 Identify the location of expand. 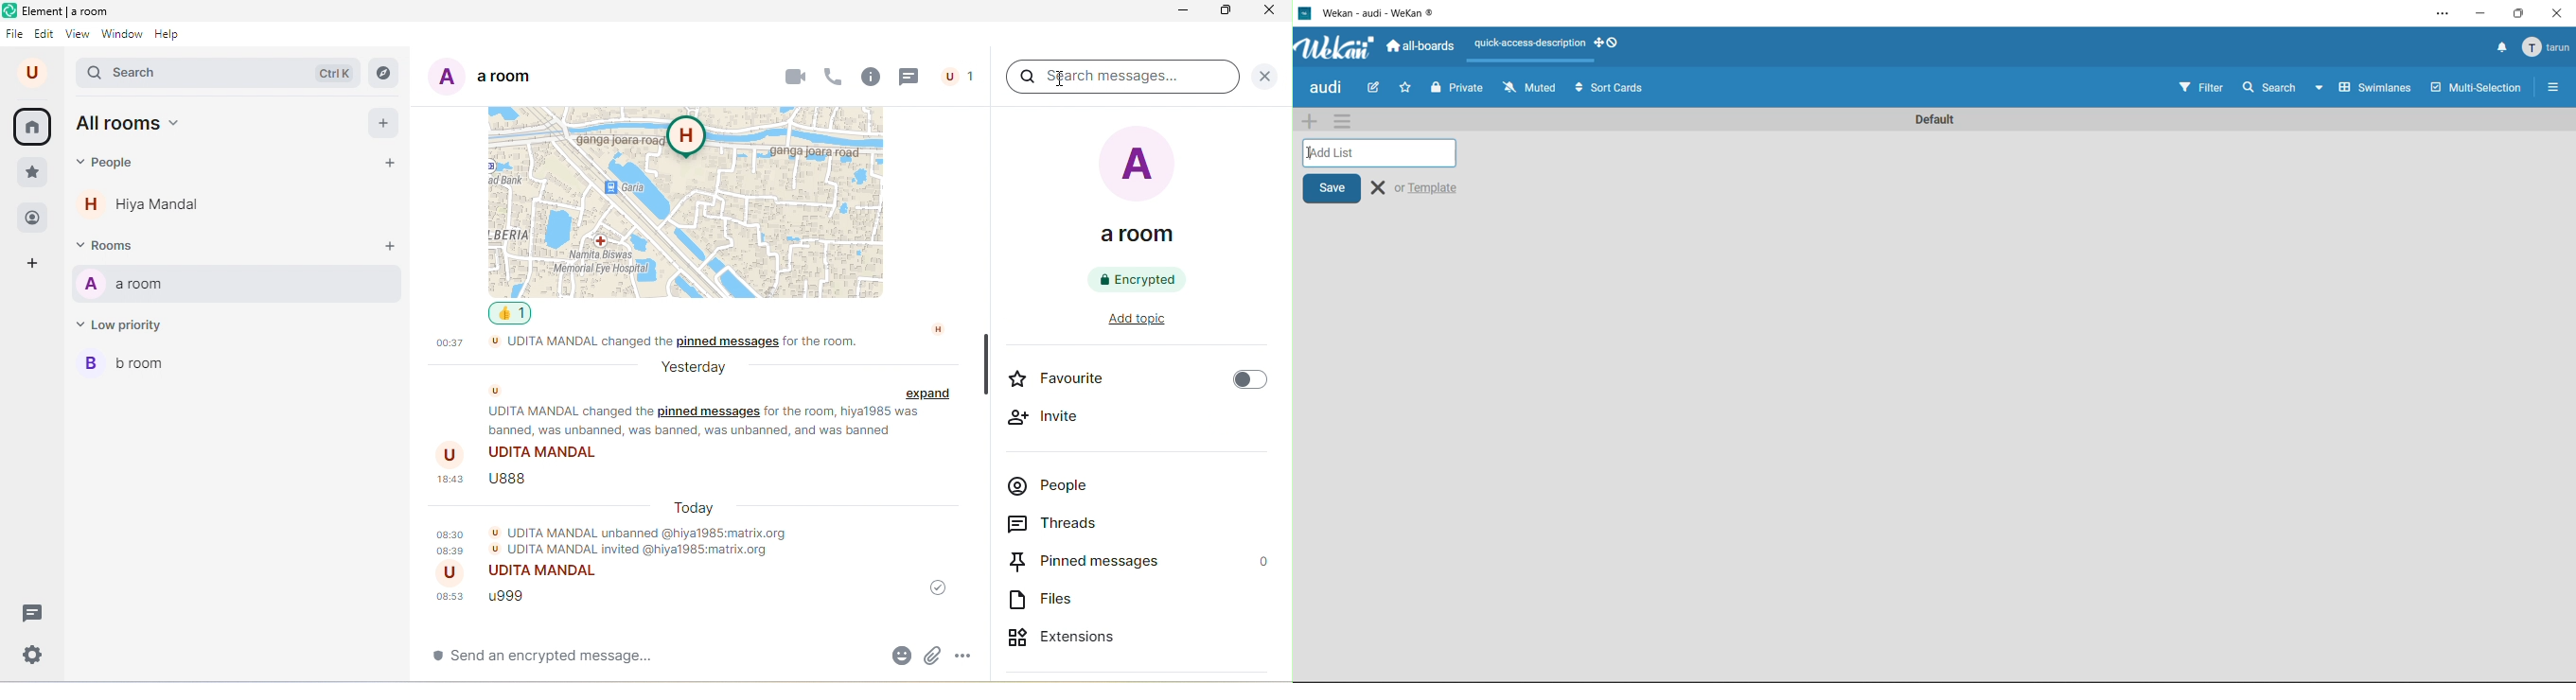
(931, 394).